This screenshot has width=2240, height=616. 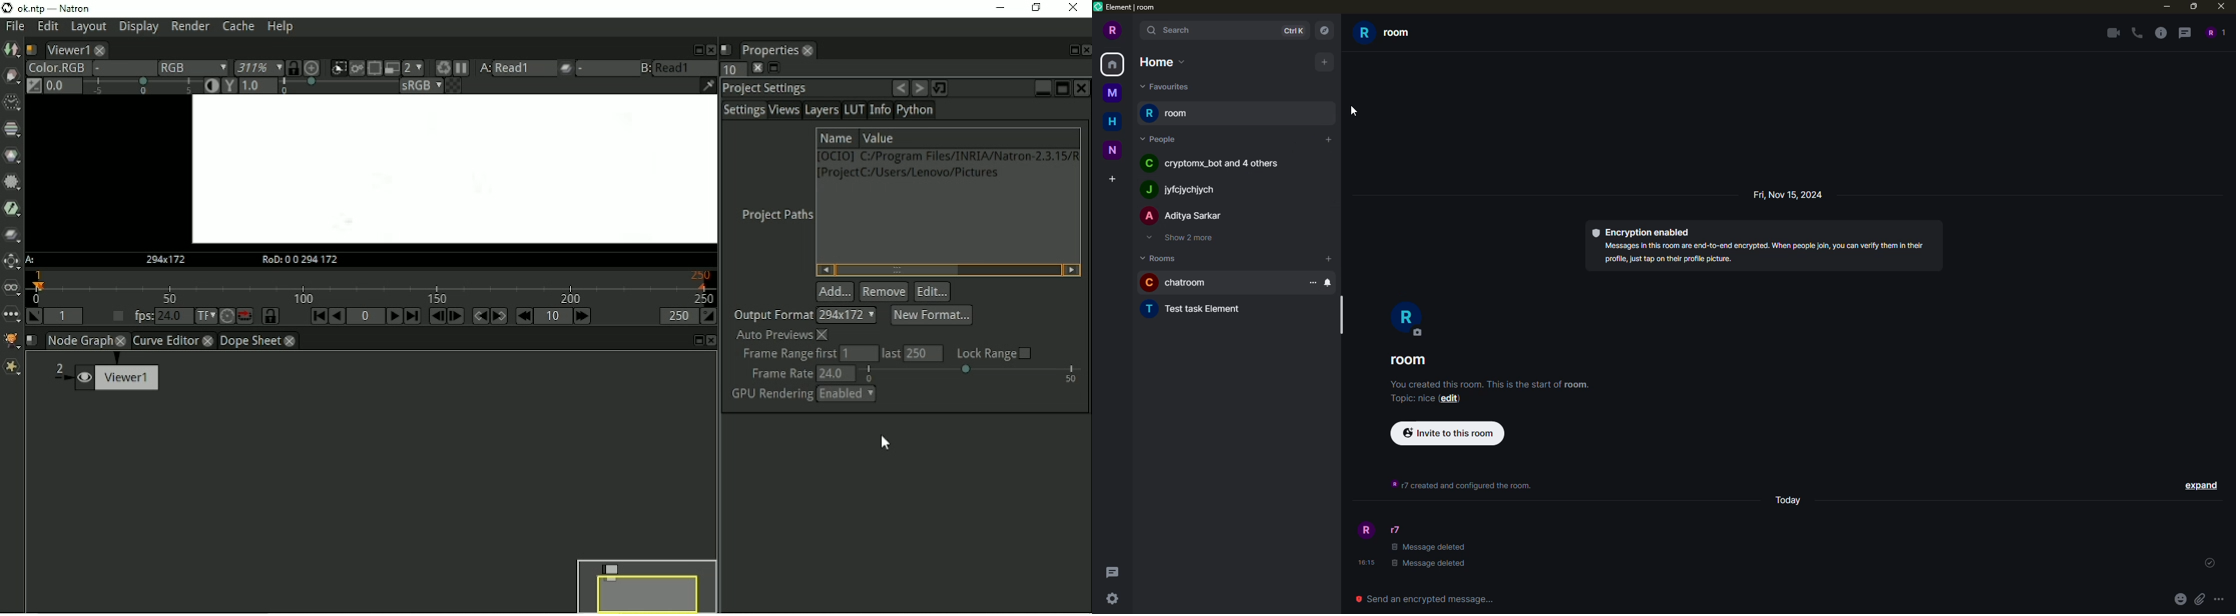 I want to click on minimize, so click(x=2163, y=7).